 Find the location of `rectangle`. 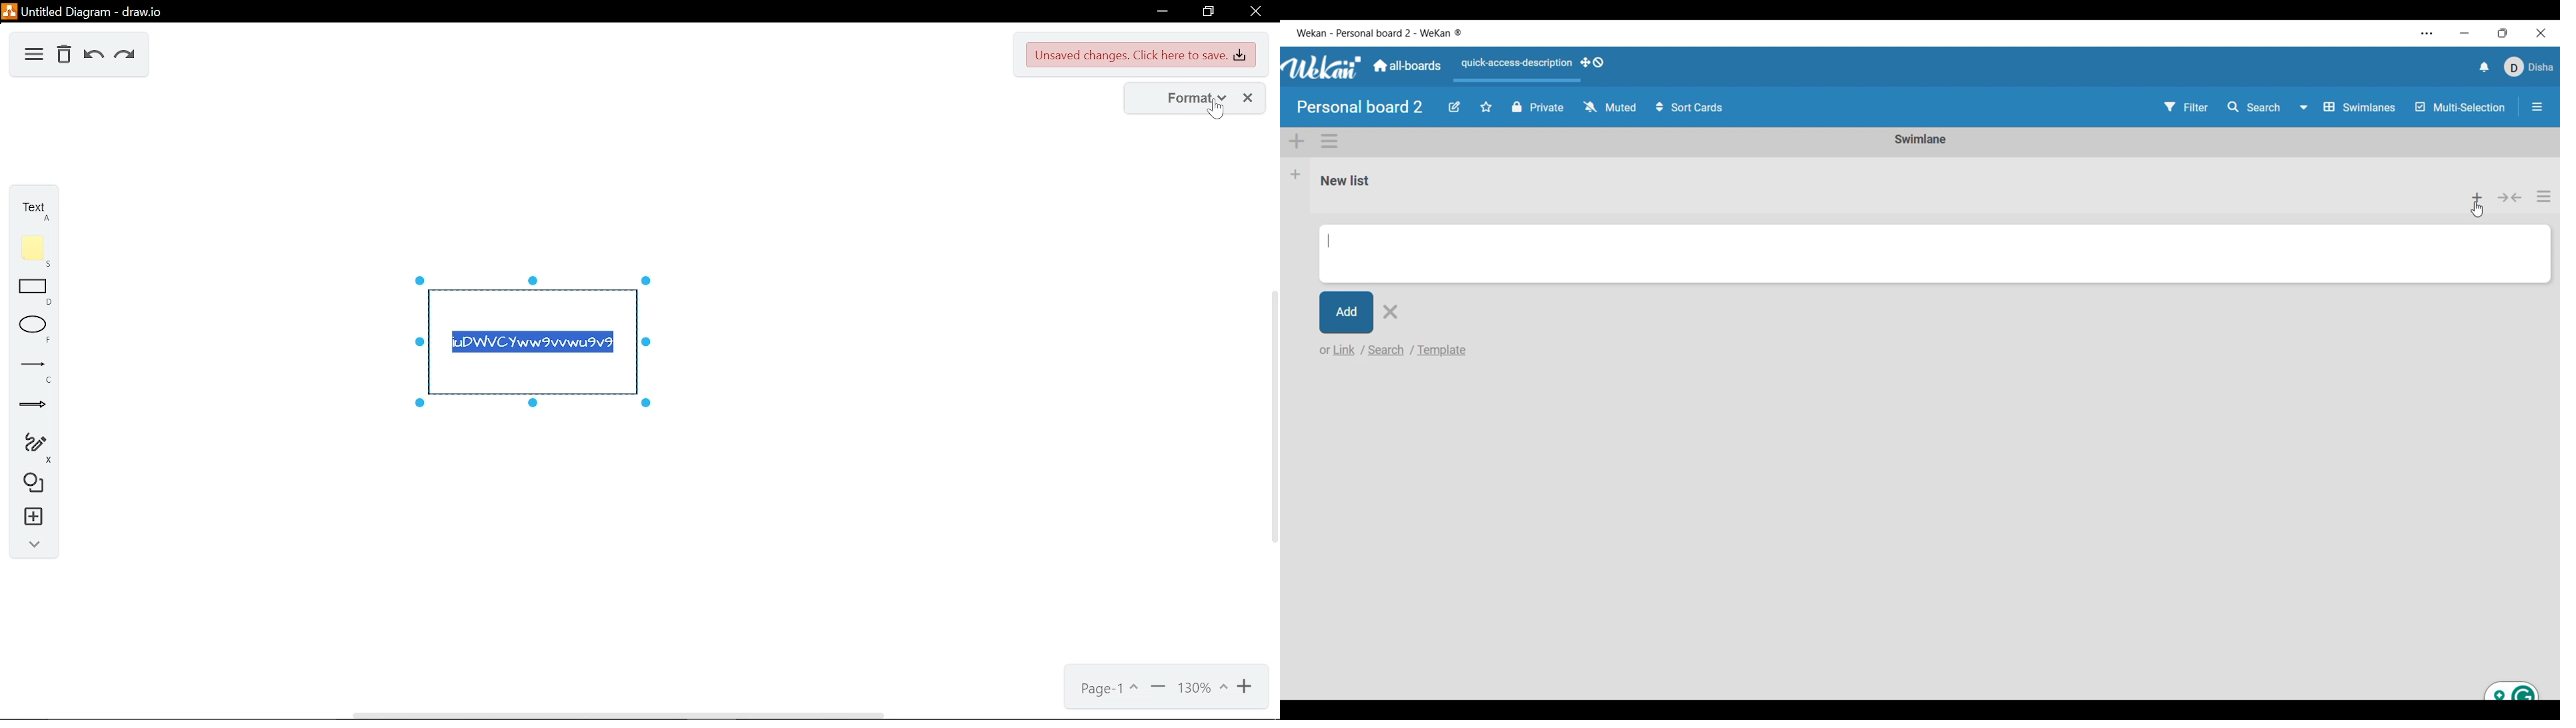

rectangle is located at coordinates (29, 291).